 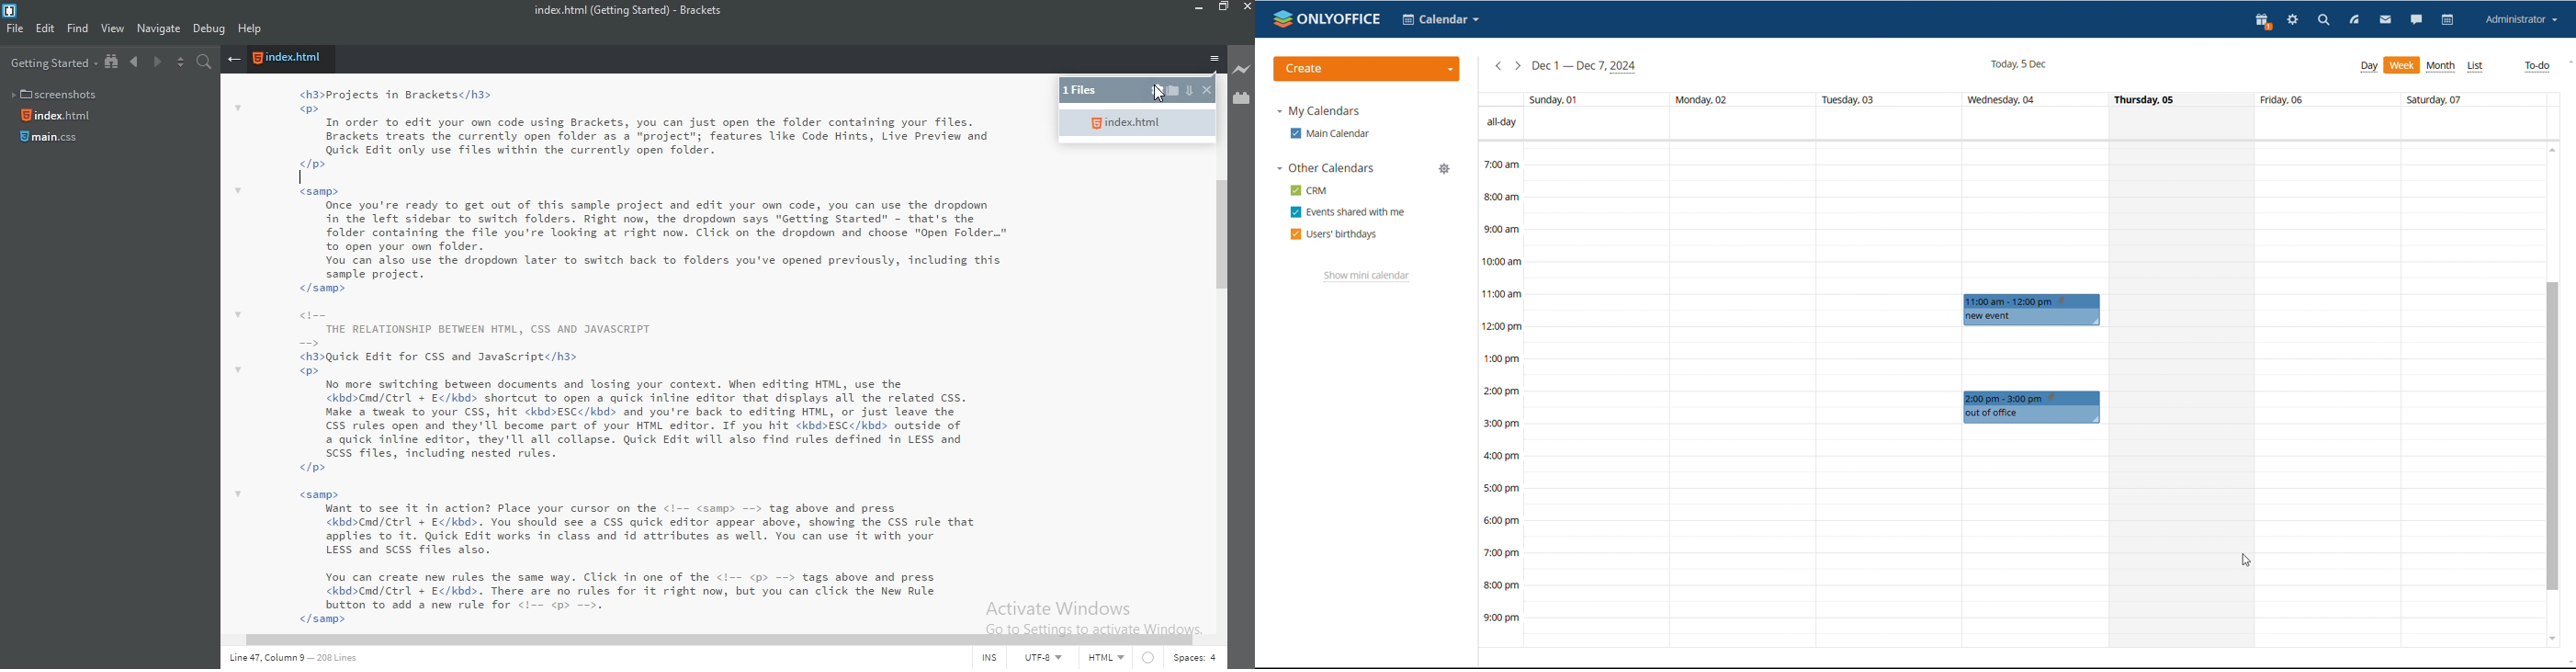 I want to click on Debug, so click(x=209, y=30).